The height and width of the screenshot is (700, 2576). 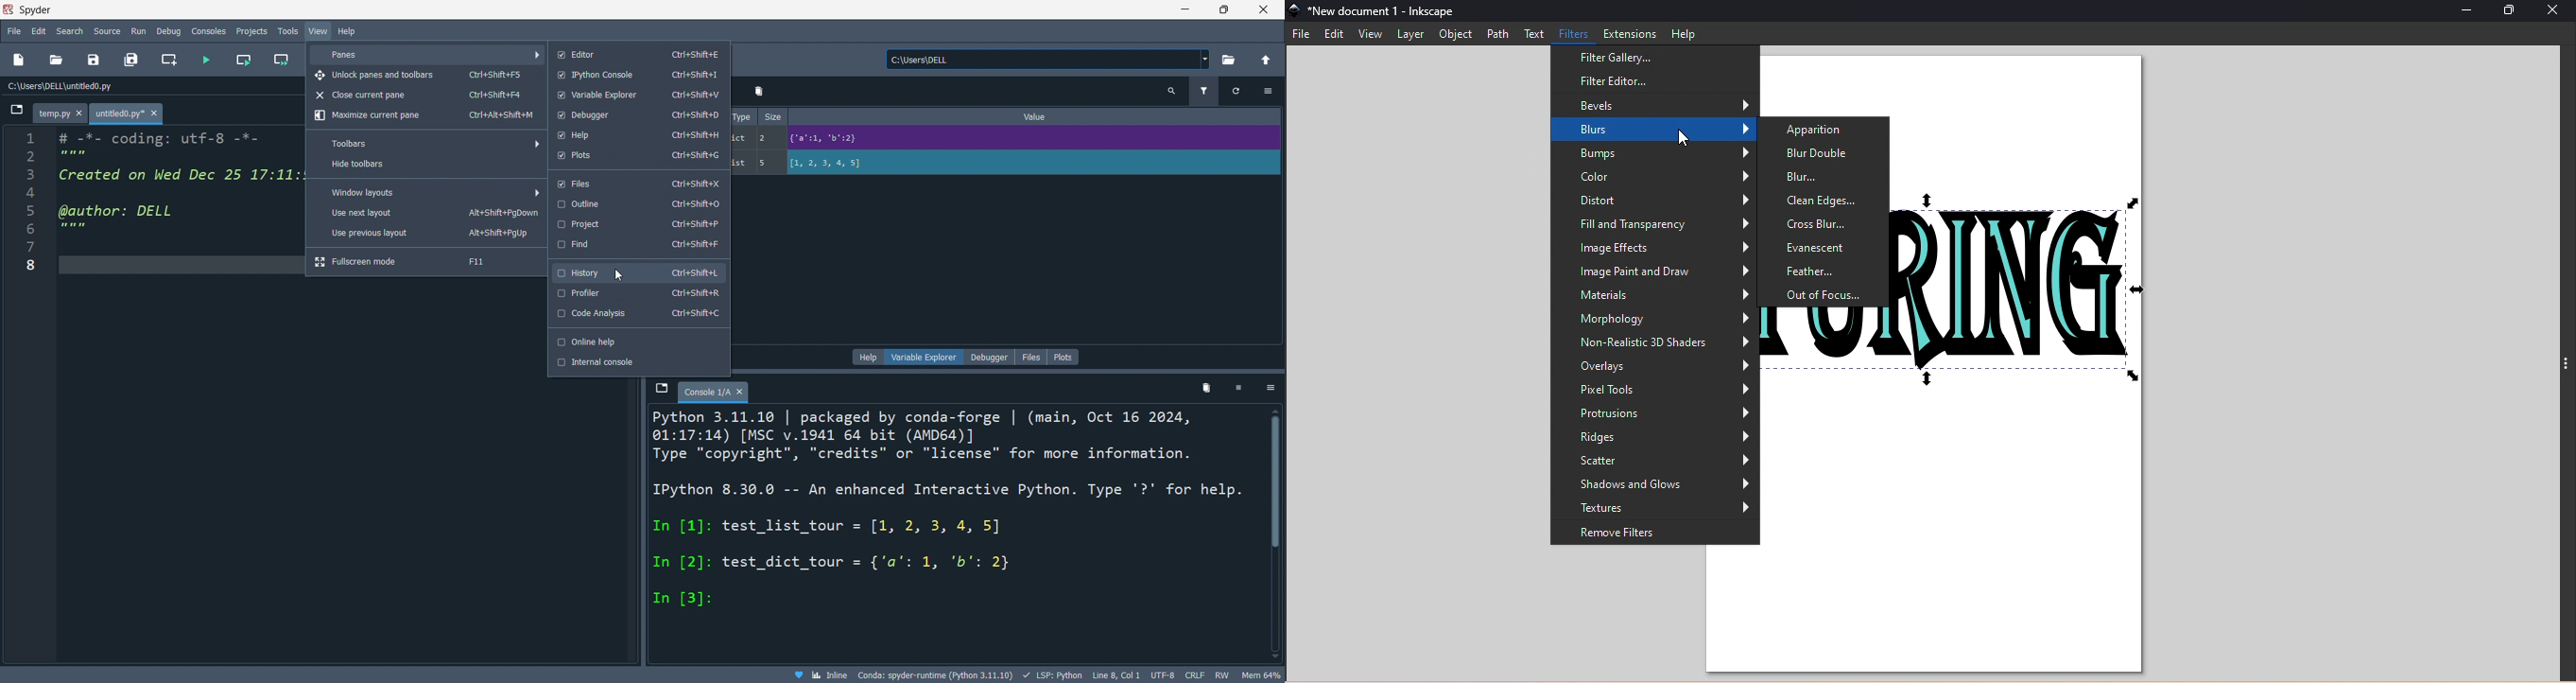 I want to click on temp.py, so click(x=62, y=115).